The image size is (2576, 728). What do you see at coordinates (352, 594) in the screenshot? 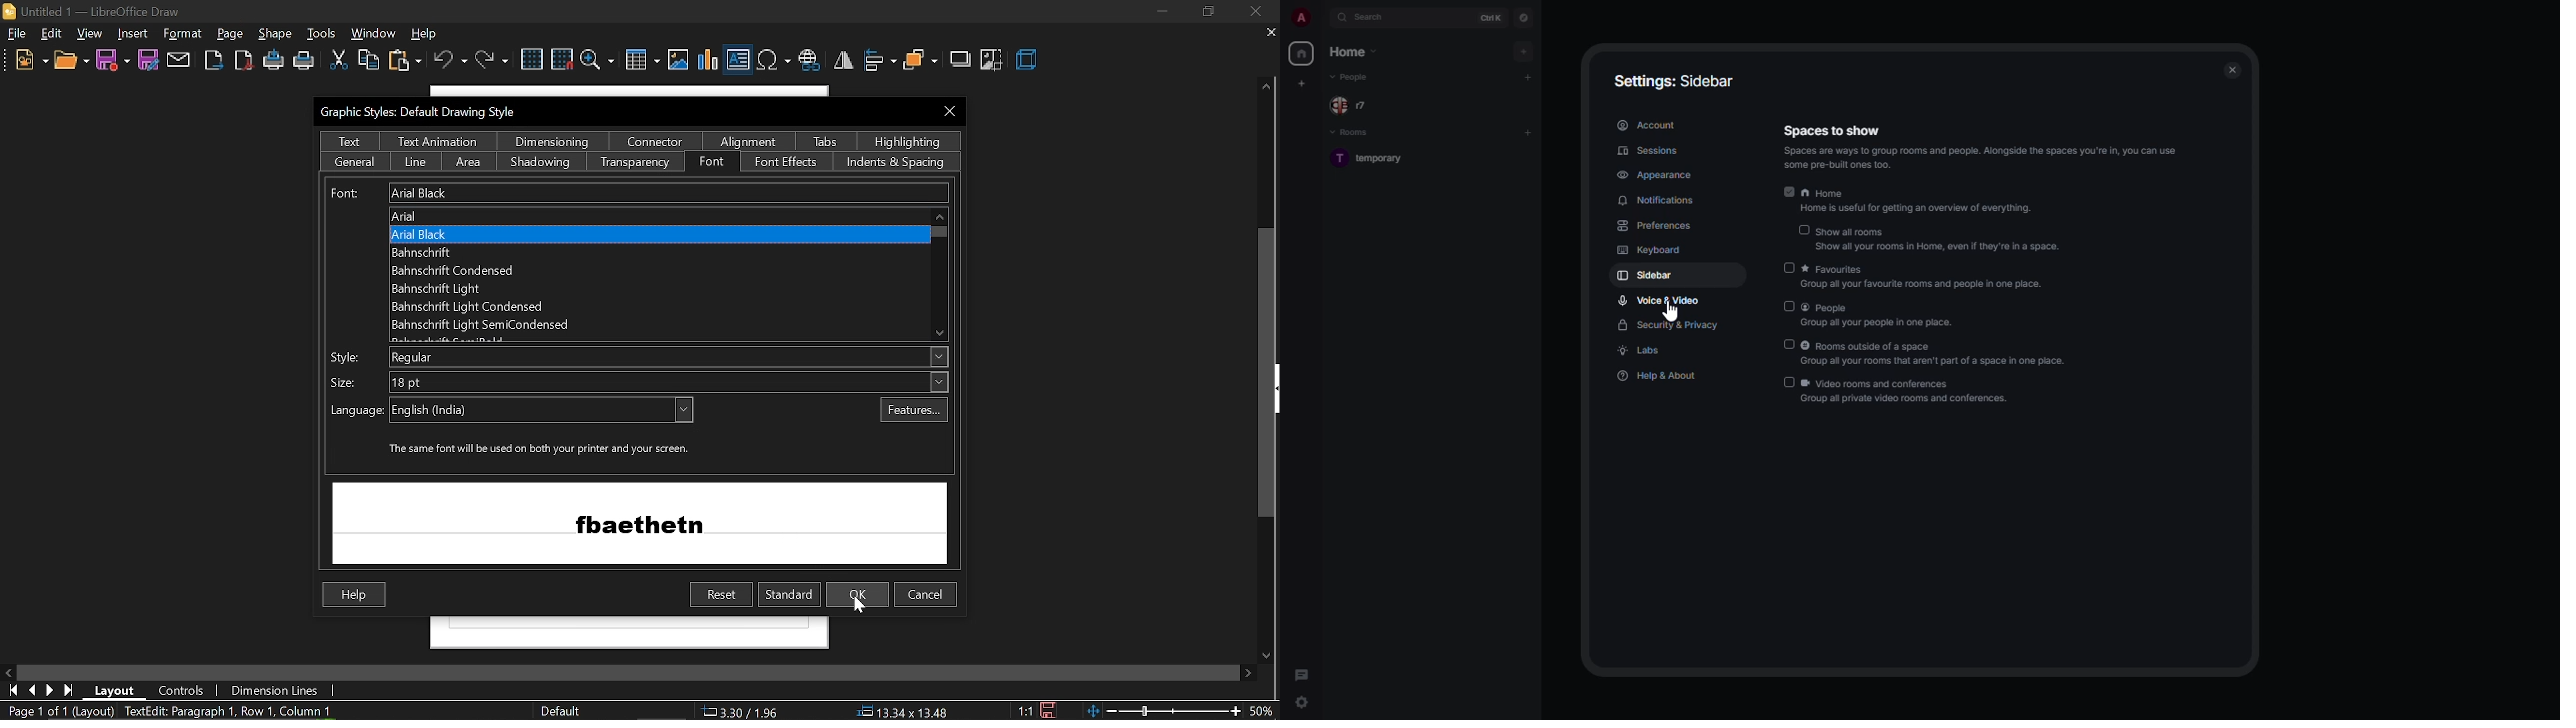
I see `Help` at bounding box center [352, 594].